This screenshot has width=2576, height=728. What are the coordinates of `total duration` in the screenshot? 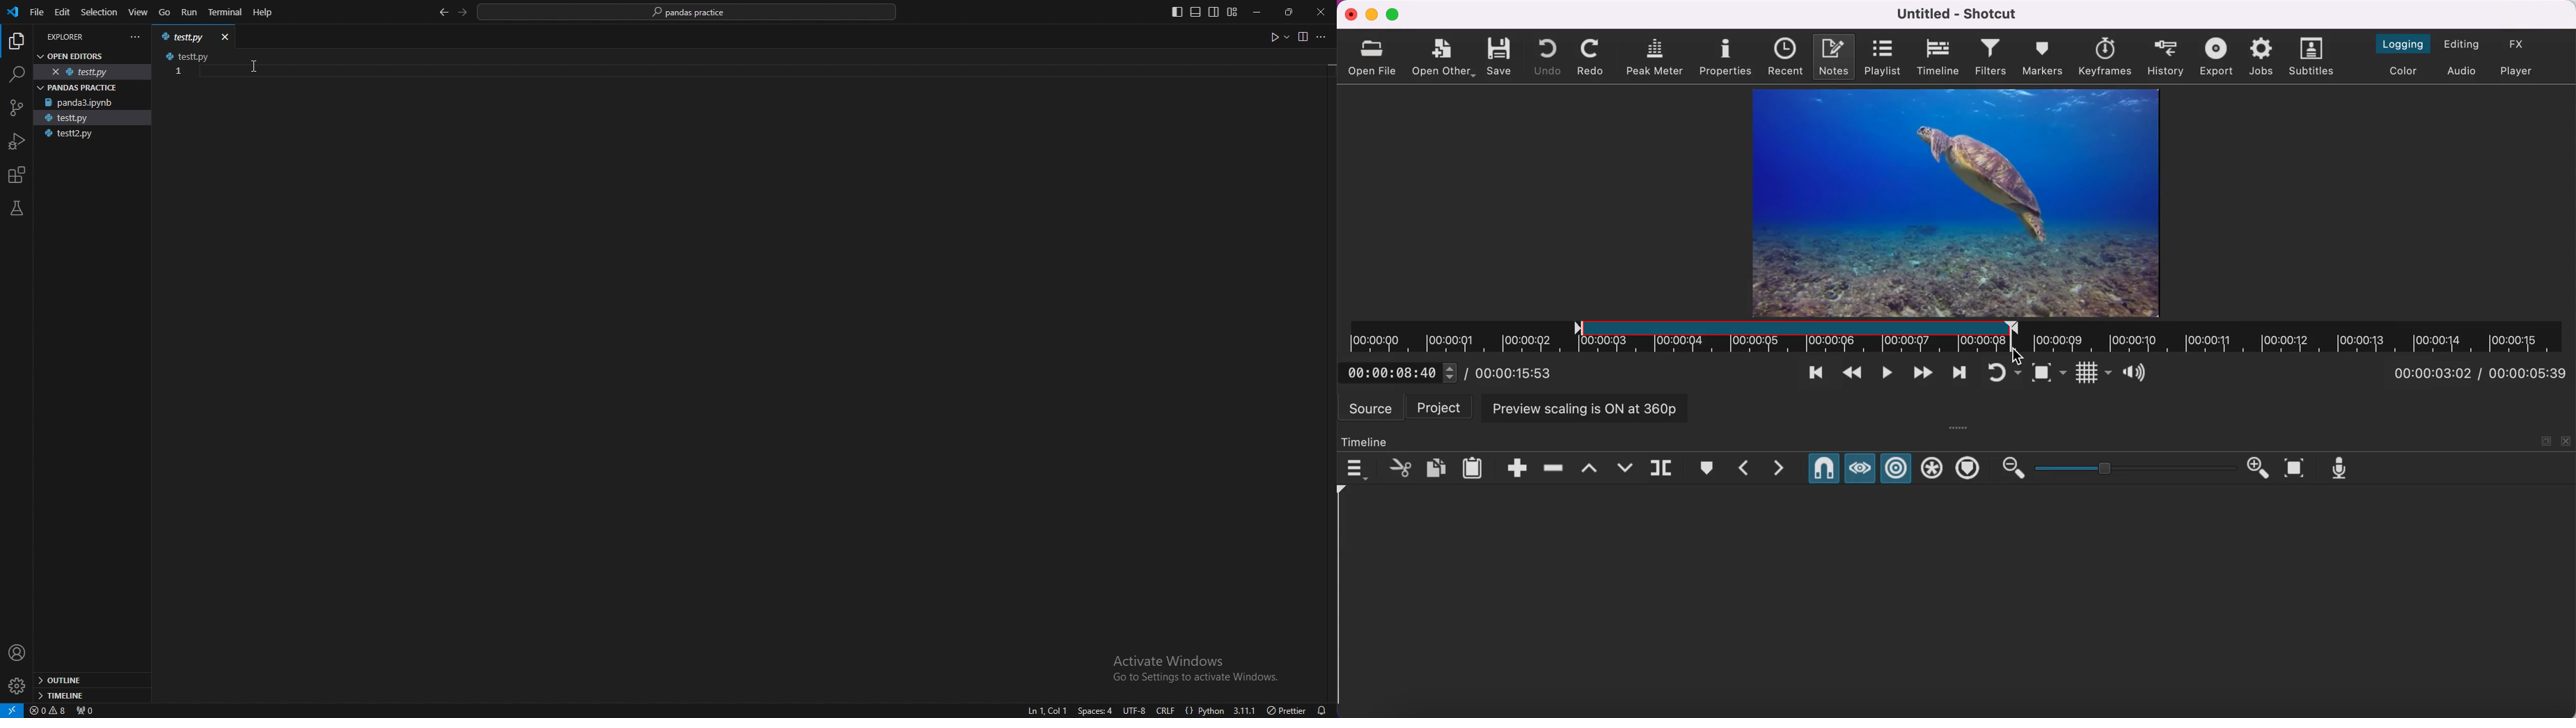 It's located at (1523, 374).